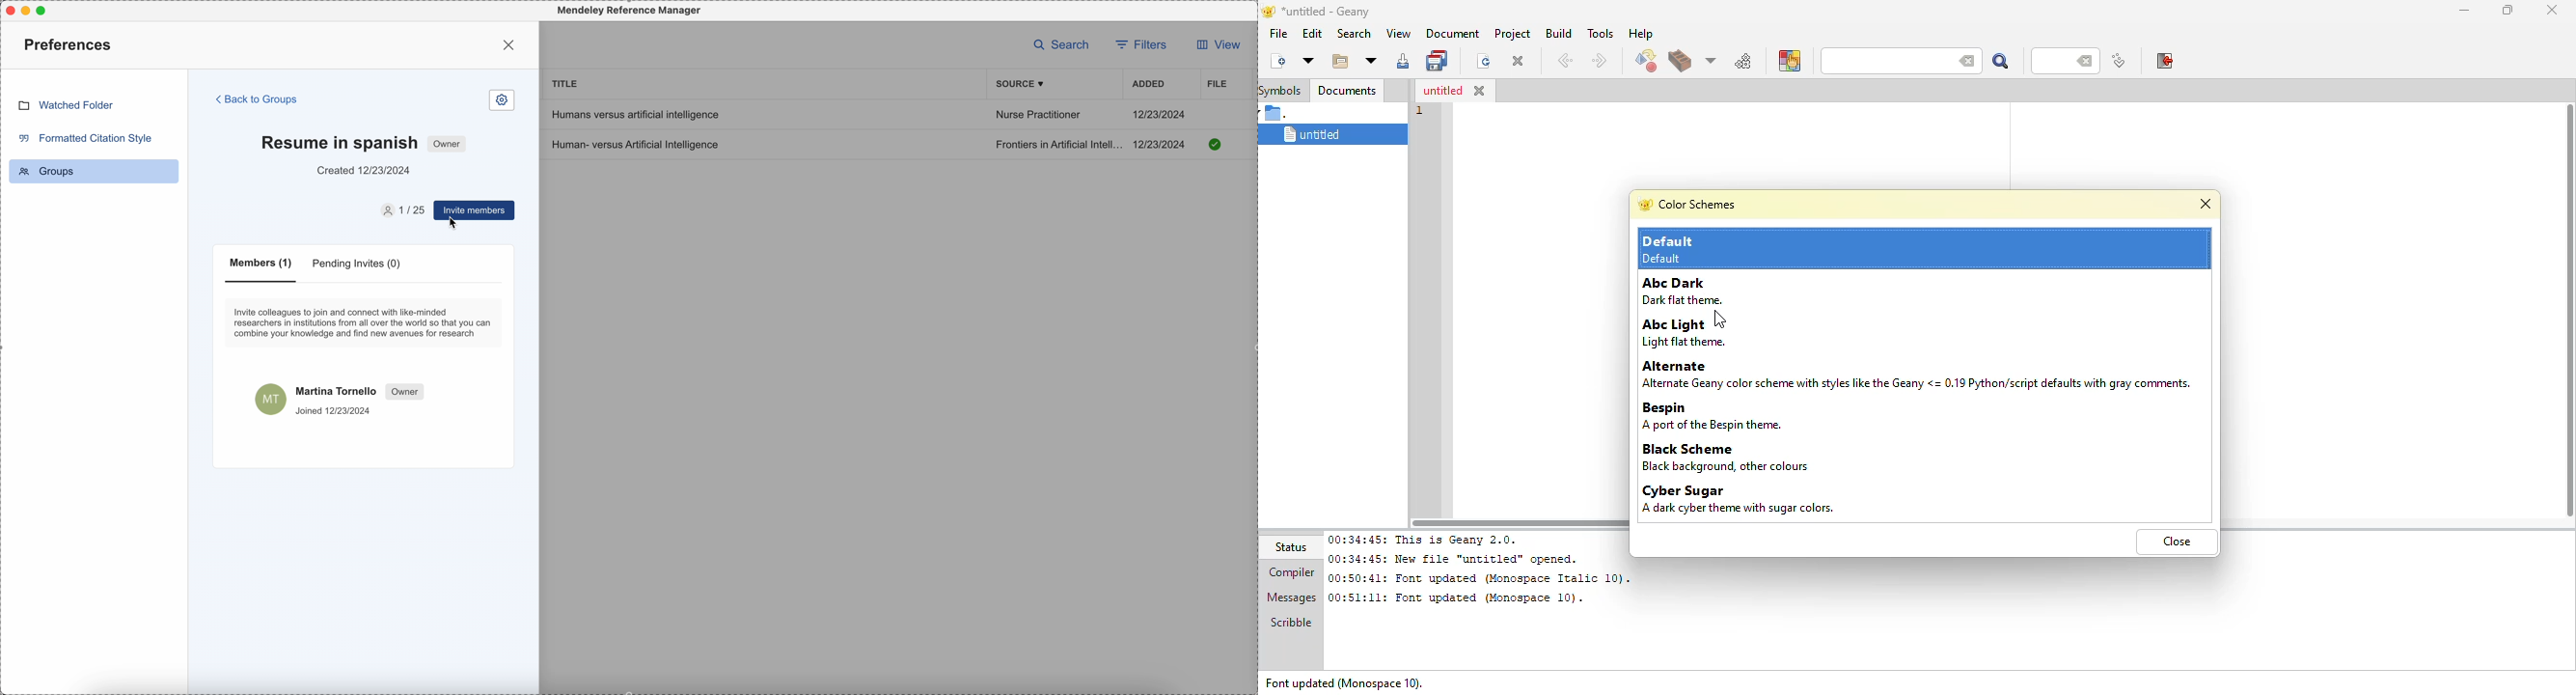  I want to click on file, so click(1277, 33).